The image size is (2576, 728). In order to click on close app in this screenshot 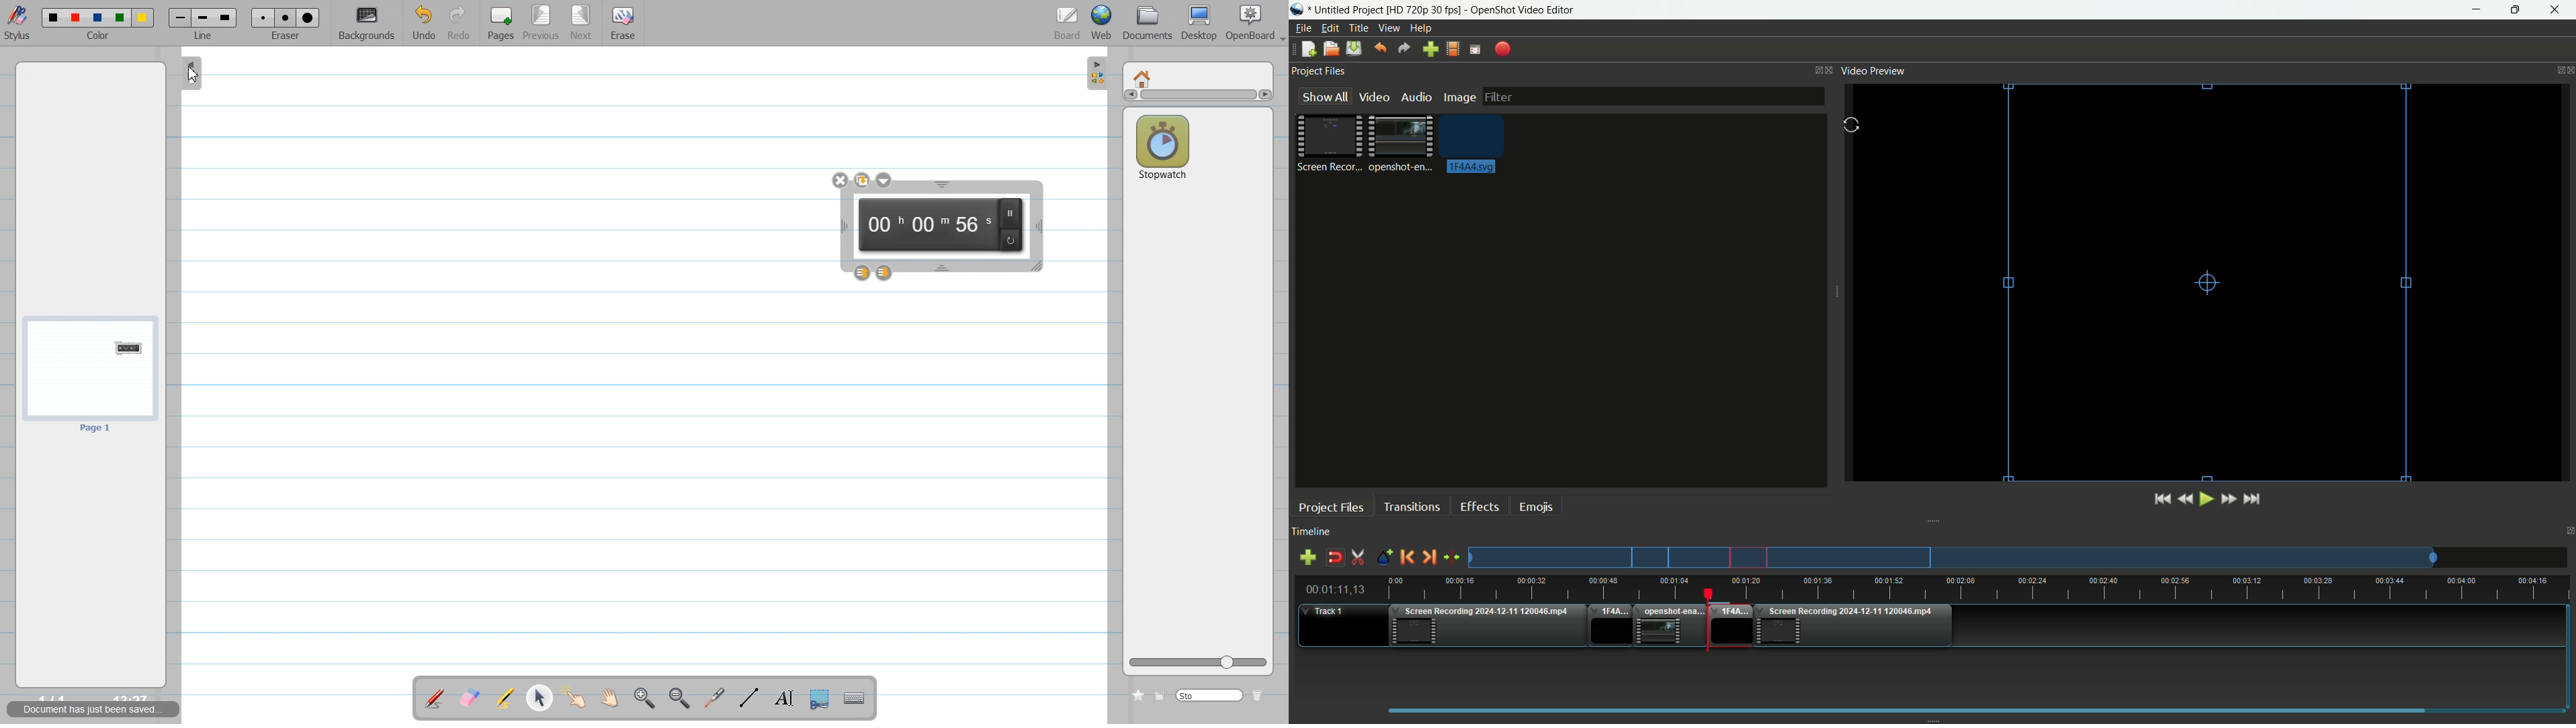, I will do `click(2556, 10)`.